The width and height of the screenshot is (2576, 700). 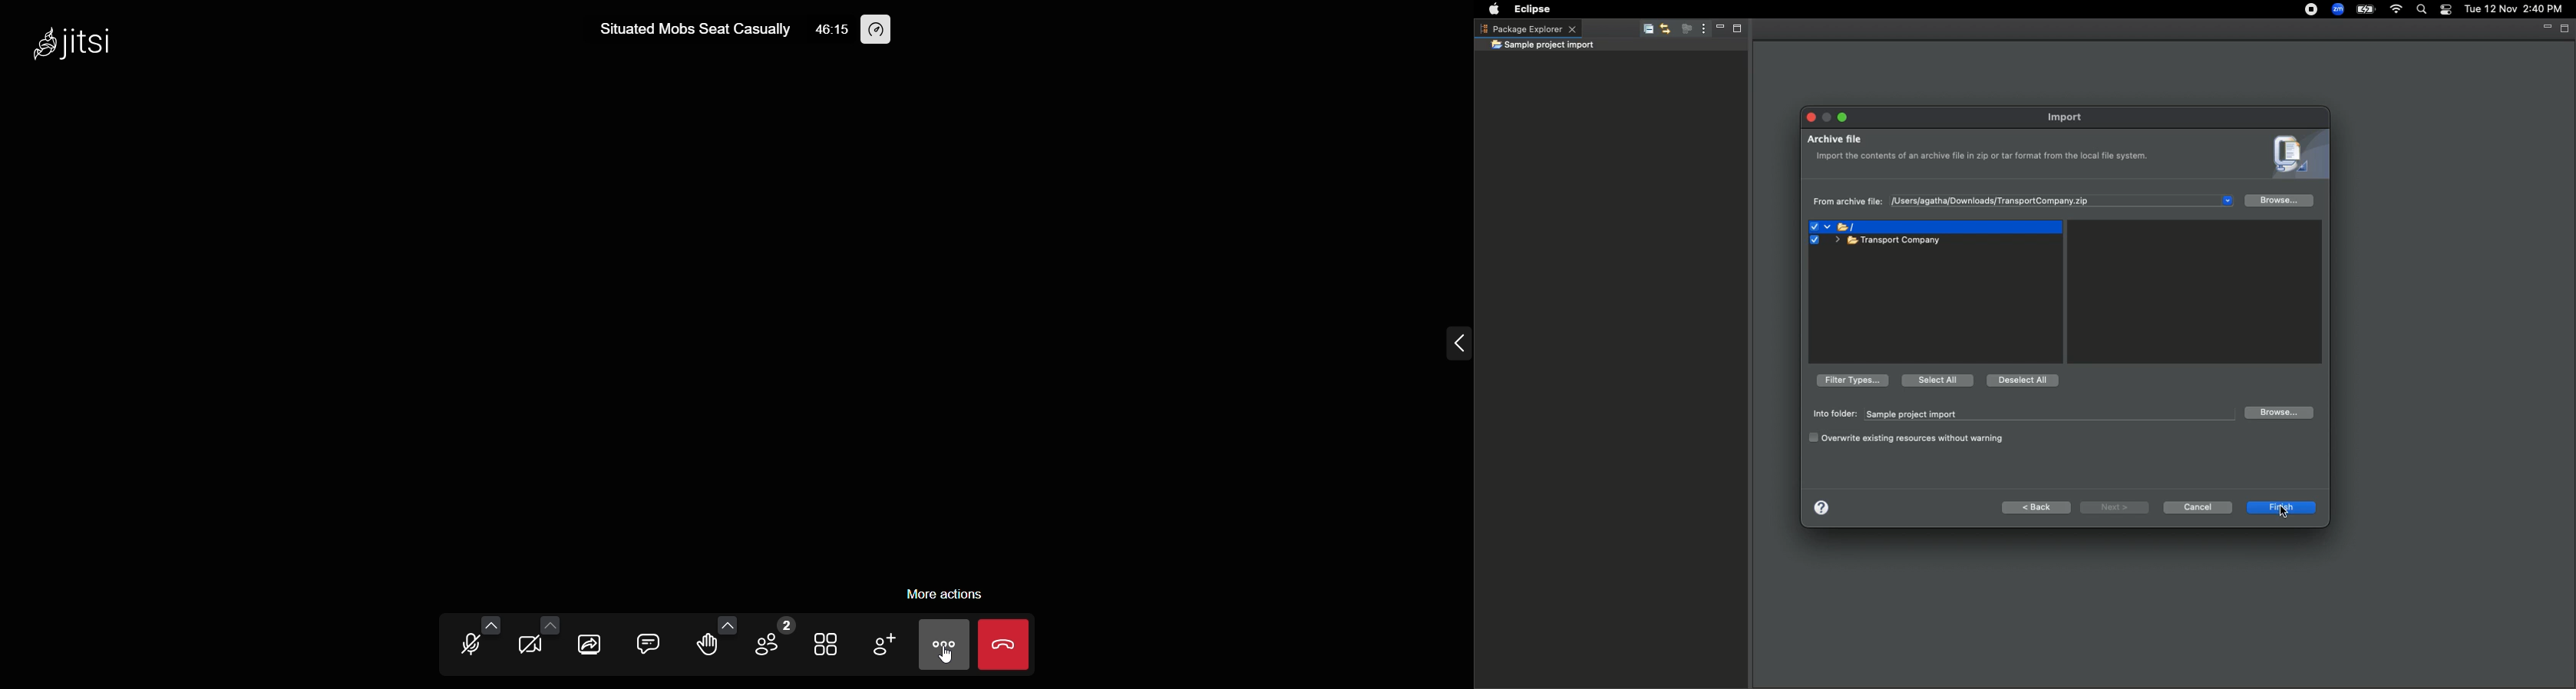 What do you see at coordinates (1543, 46) in the screenshot?
I see `Sample project import` at bounding box center [1543, 46].